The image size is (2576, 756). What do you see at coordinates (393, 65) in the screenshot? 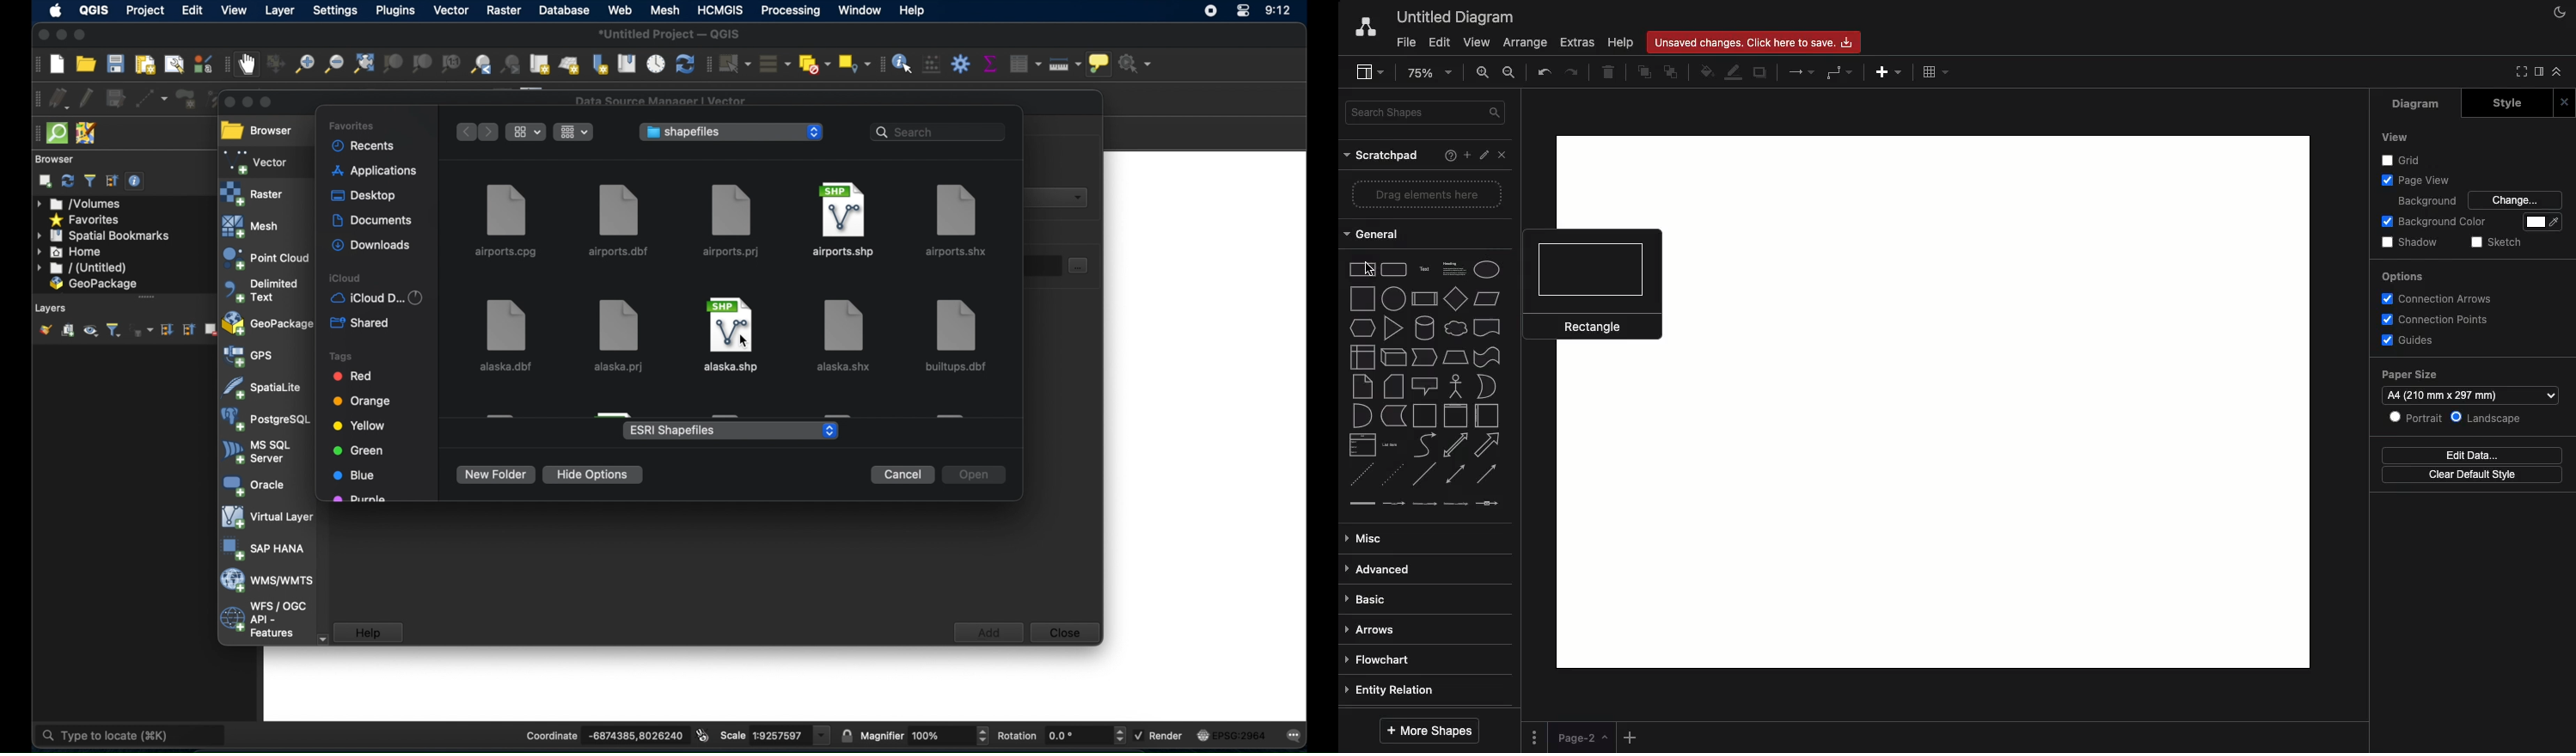
I see `zoom to selection` at bounding box center [393, 65].